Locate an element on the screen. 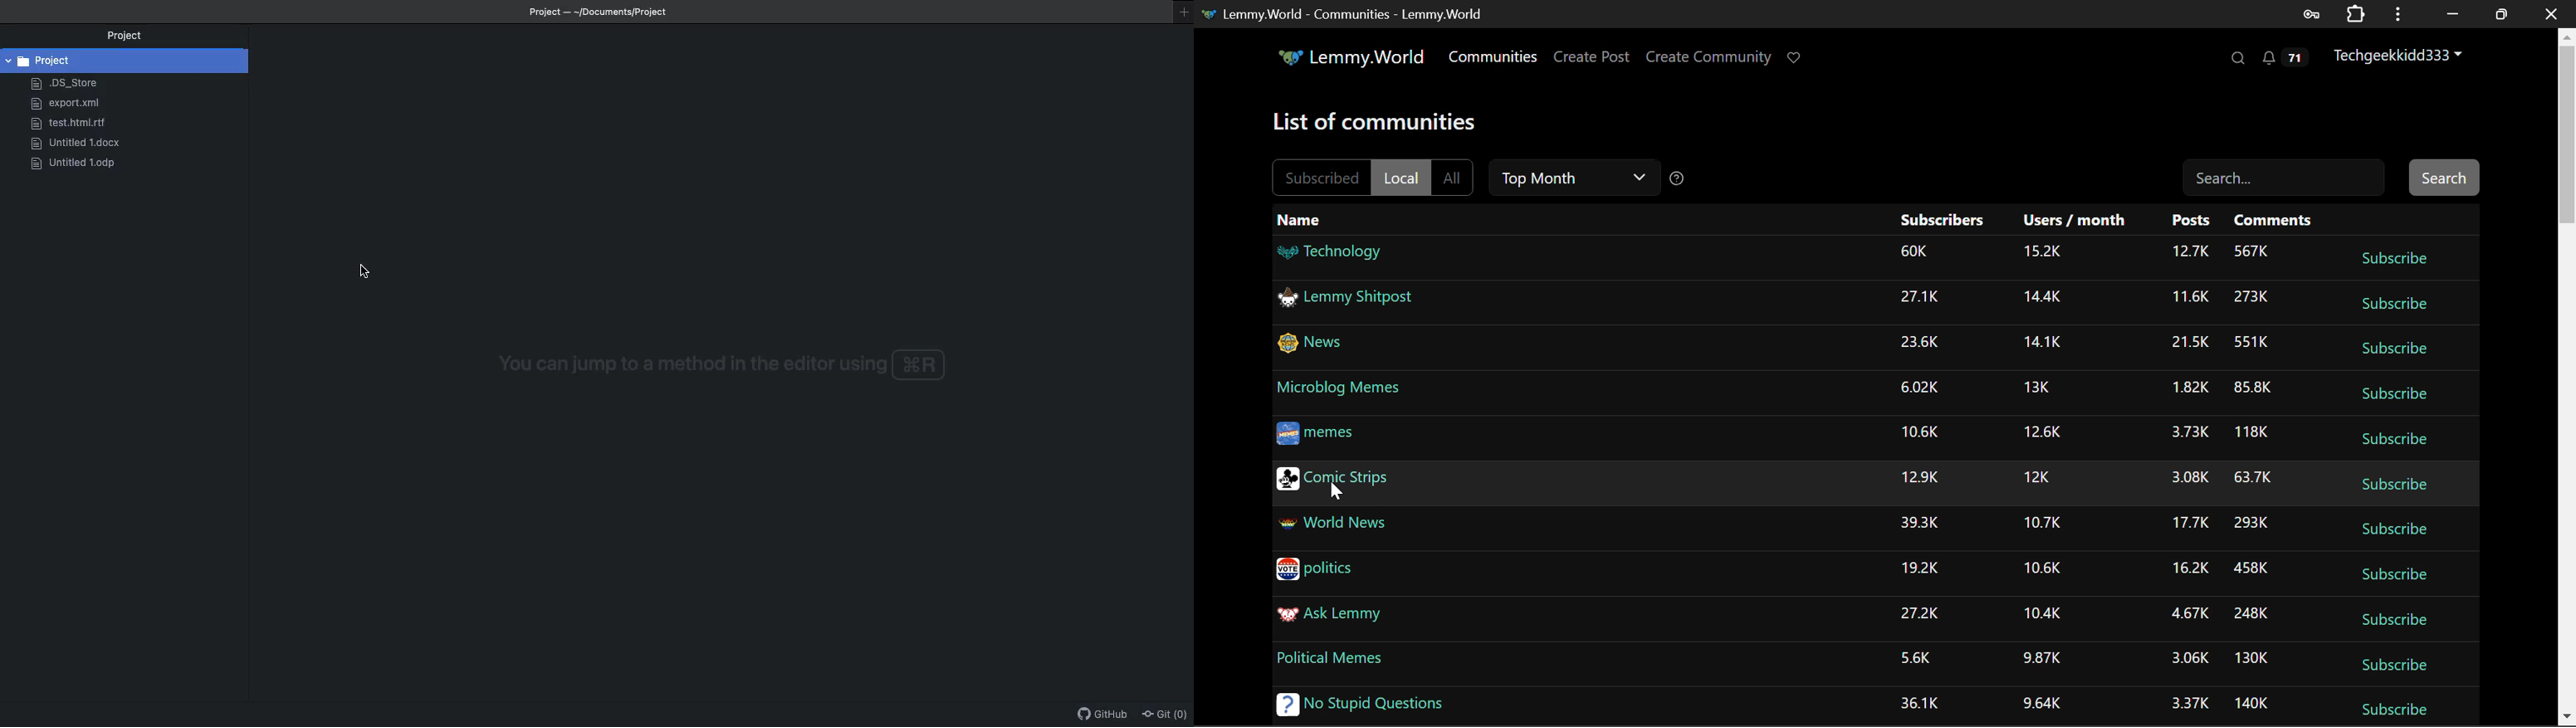 This screenshot has width=2576, height=728. Subscribe is located at coordinates (2393, 303).